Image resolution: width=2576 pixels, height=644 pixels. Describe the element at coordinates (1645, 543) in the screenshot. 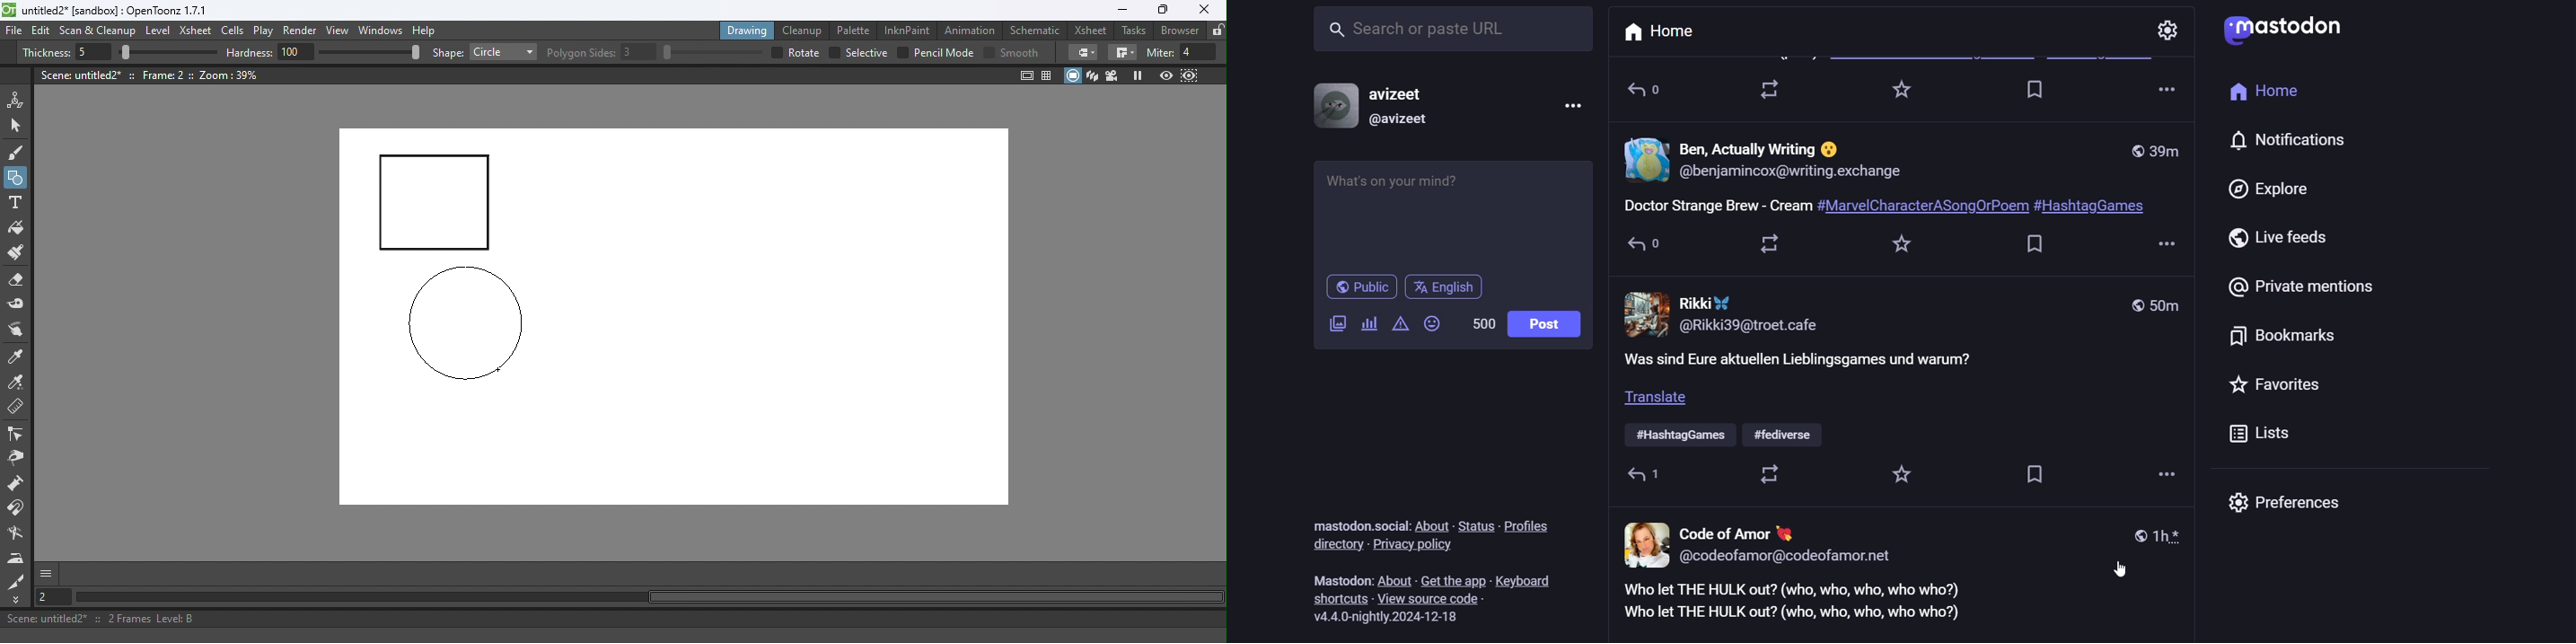

I see `image` at that location.